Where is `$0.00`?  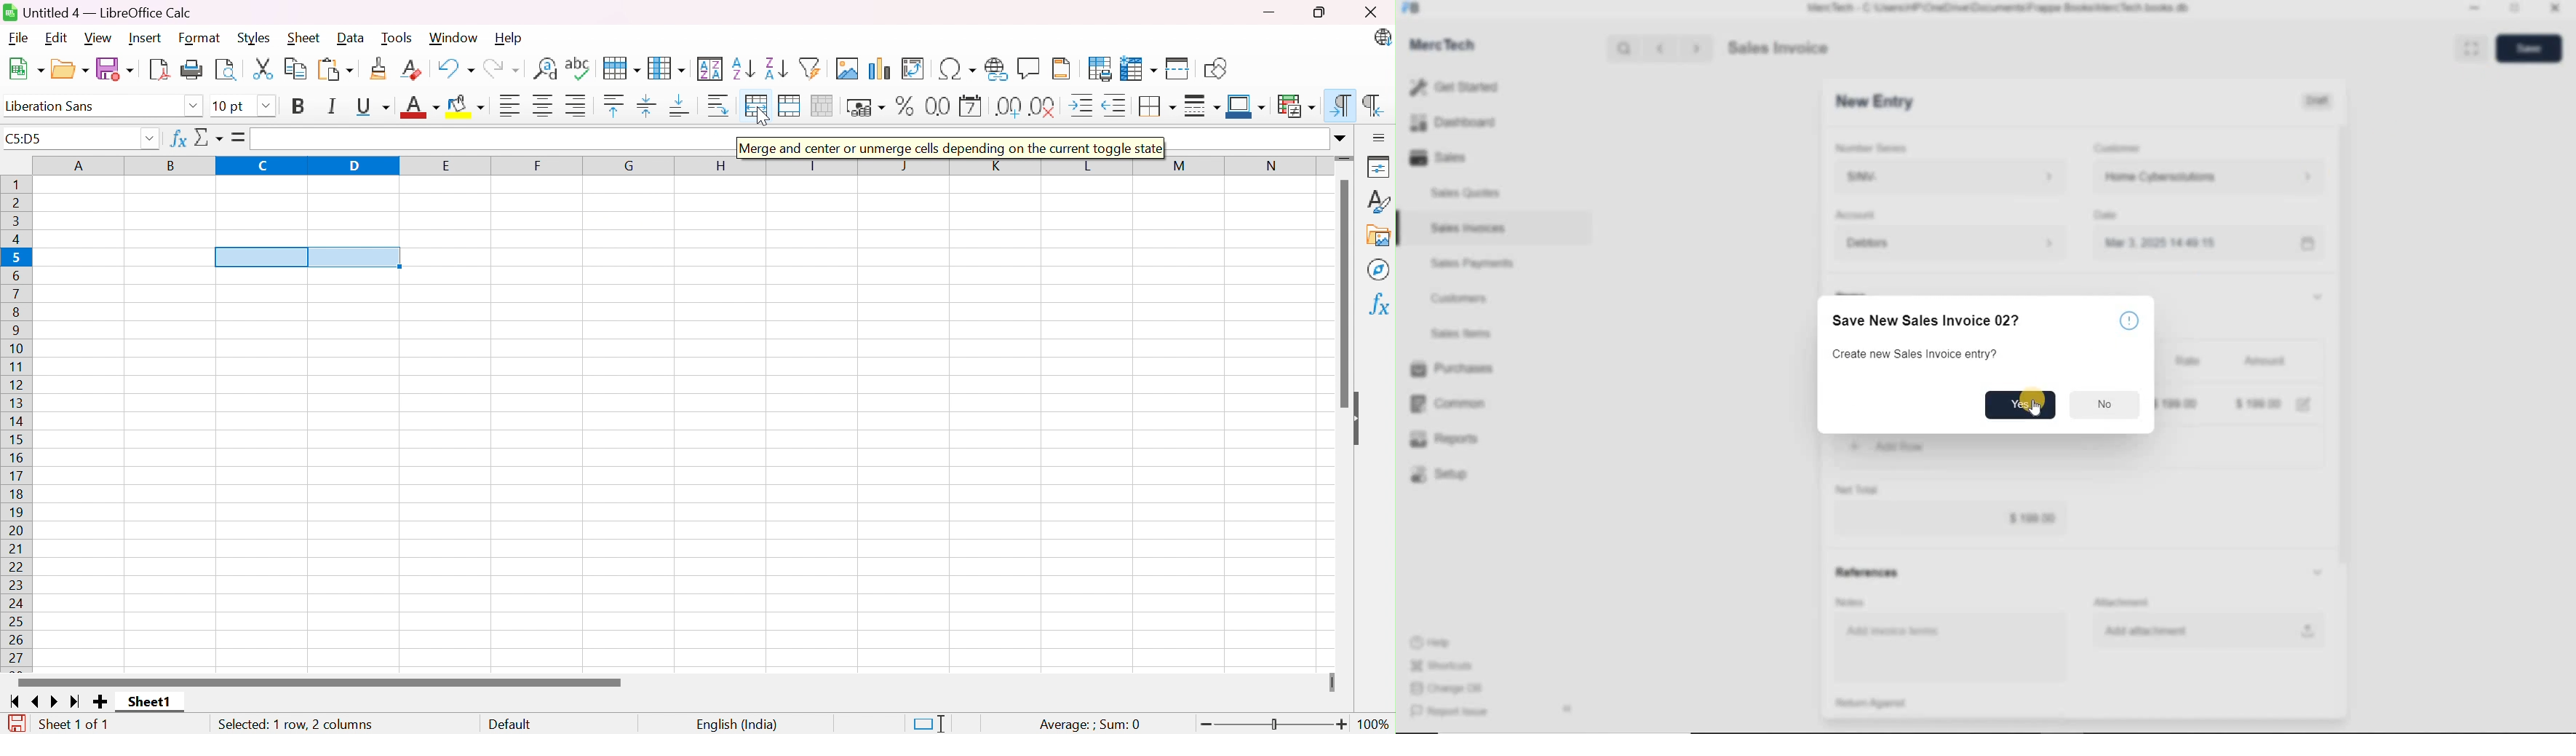
$0.00 is located at coordinates (1951, 519).